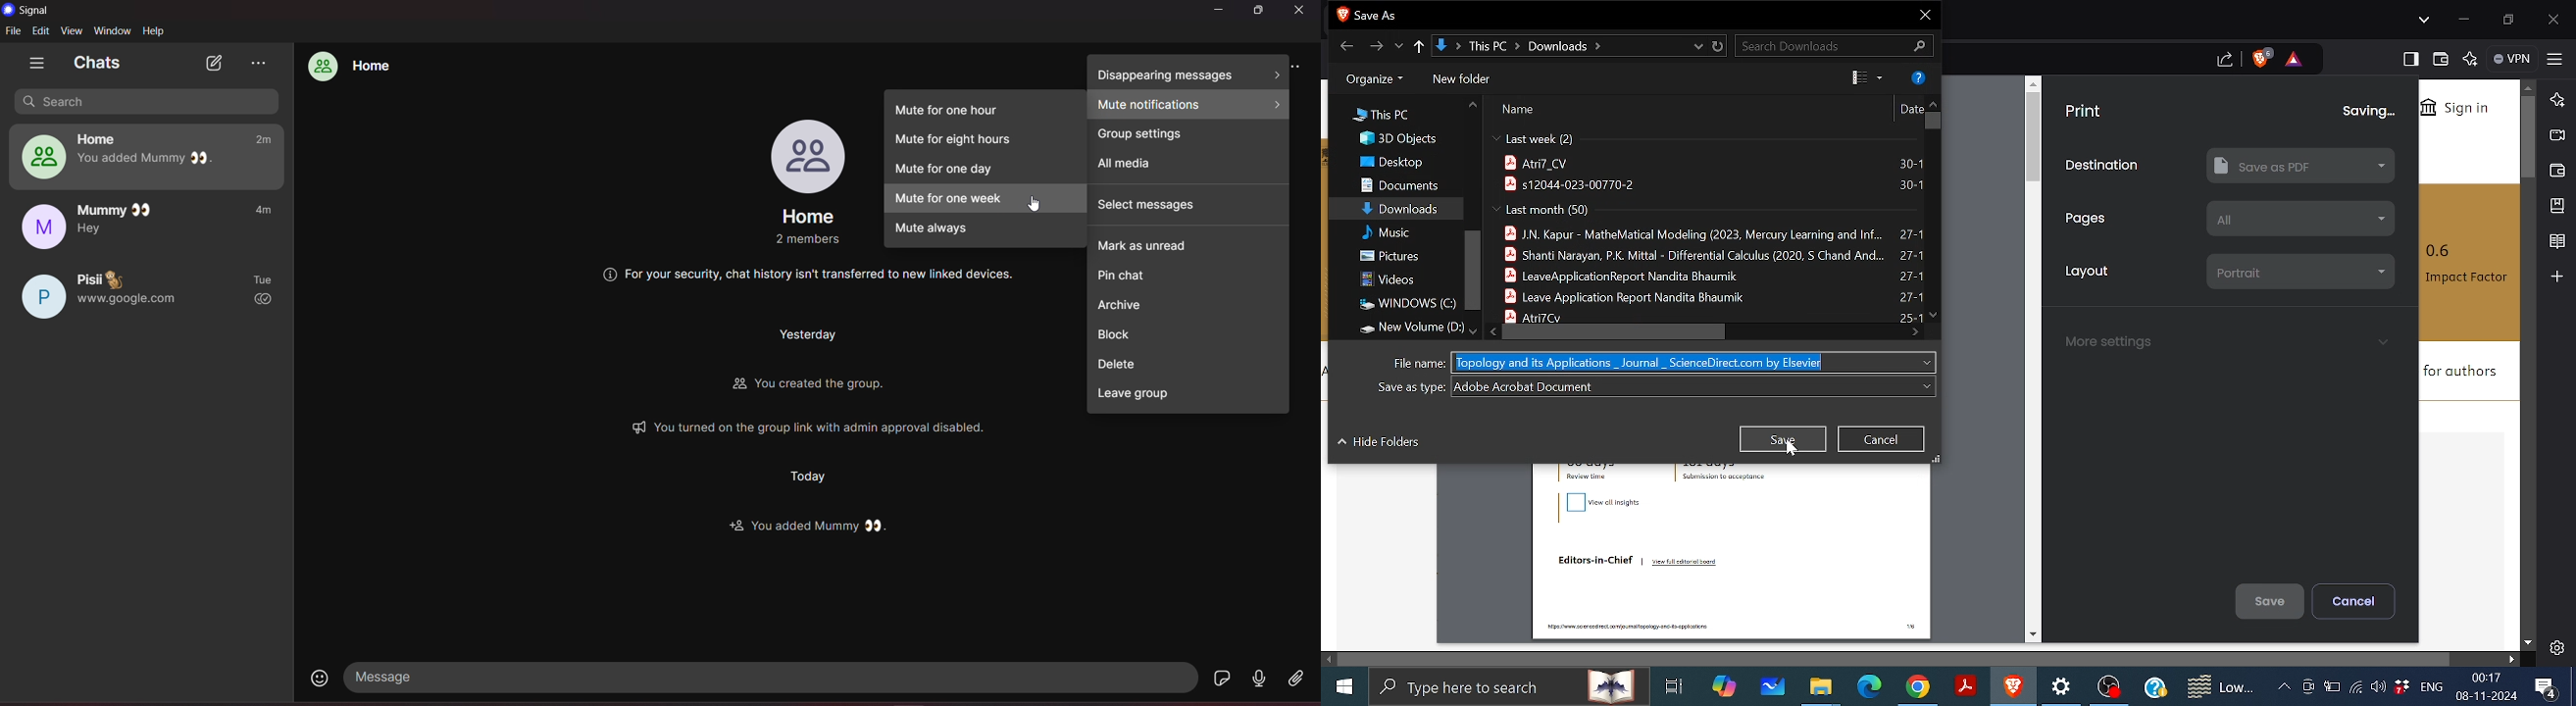 The image size is (2576, 728). What do you see at coordinates (2440, 58) in the screenshot?
I see `Wallet` at bounding box center [2440, 58].